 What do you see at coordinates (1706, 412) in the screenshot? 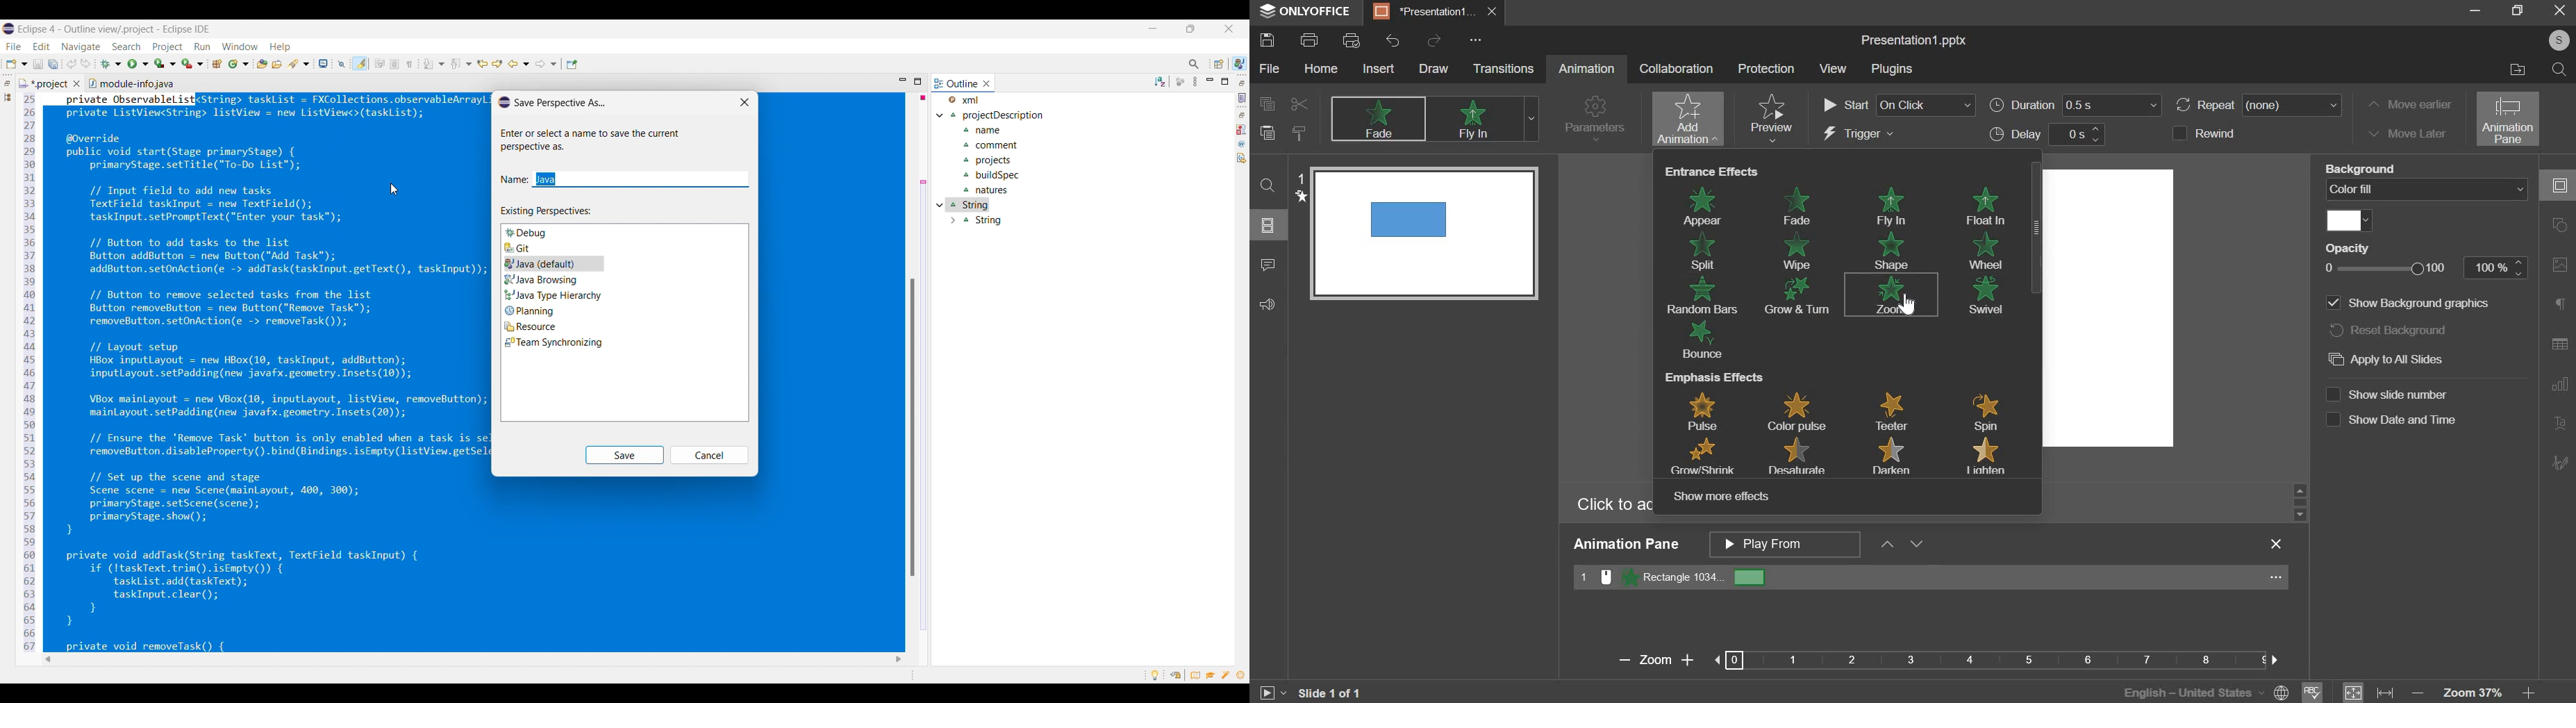
I see `pulse` at bounding box center [1706, 412].